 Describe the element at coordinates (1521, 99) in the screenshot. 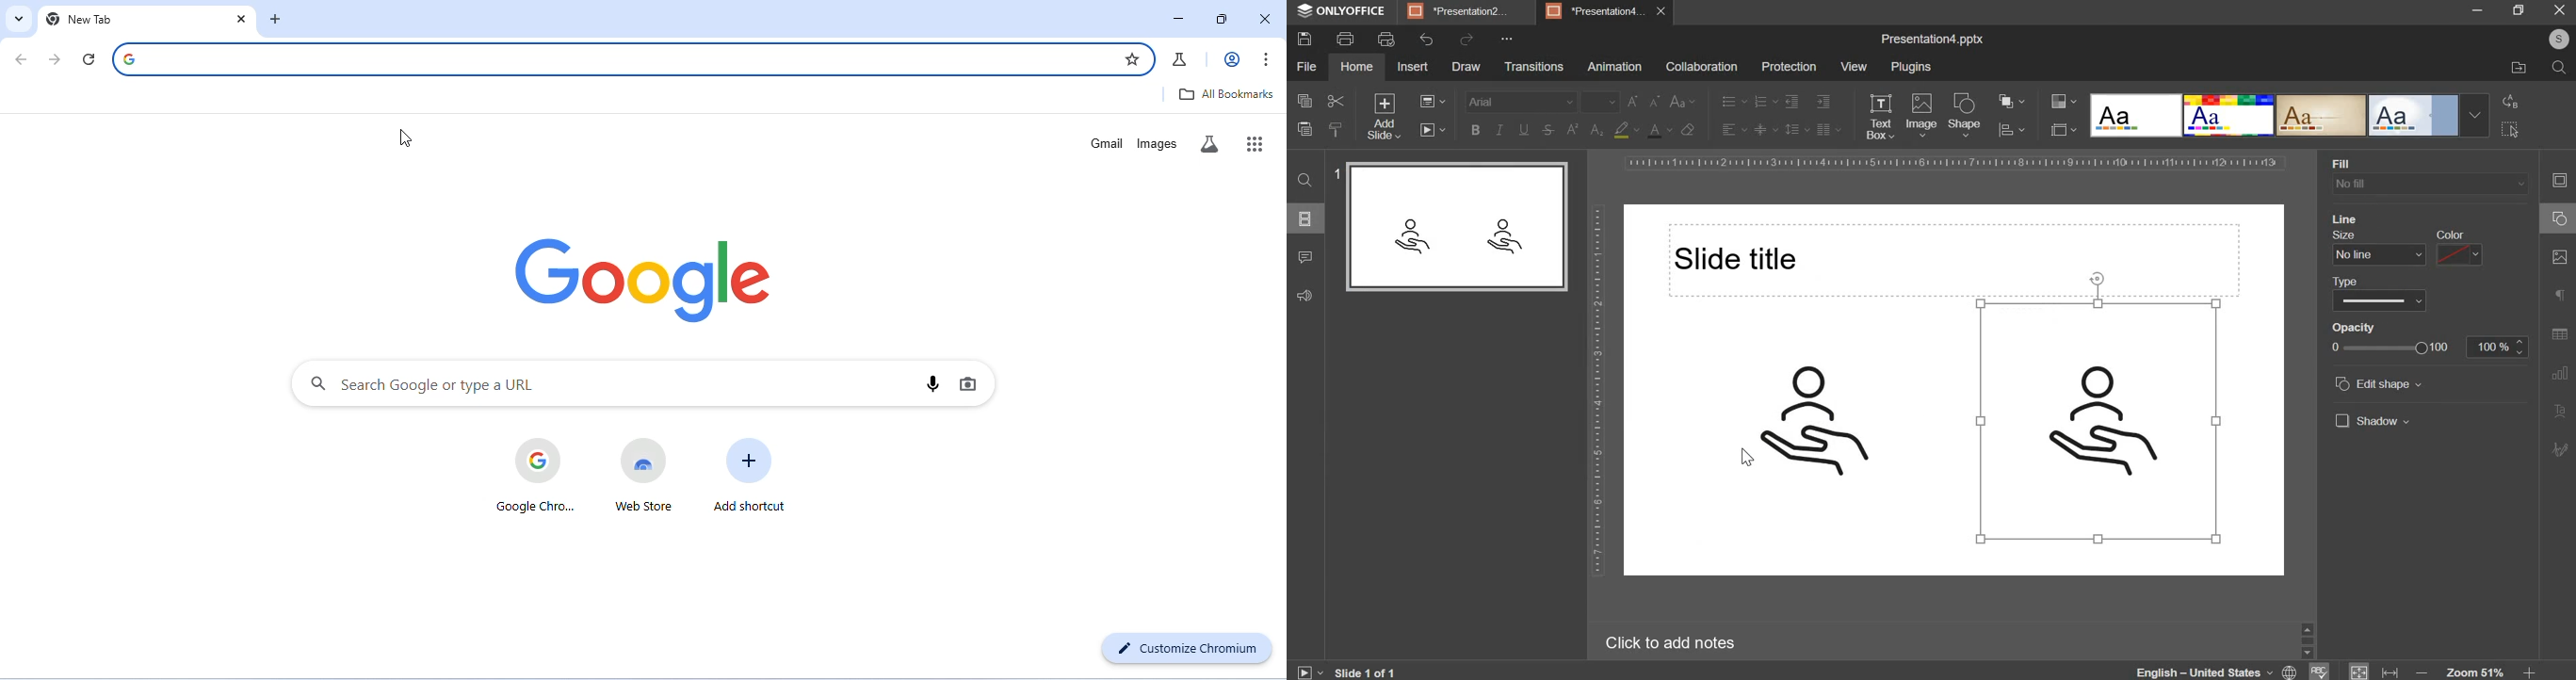

I see `font` at that location.